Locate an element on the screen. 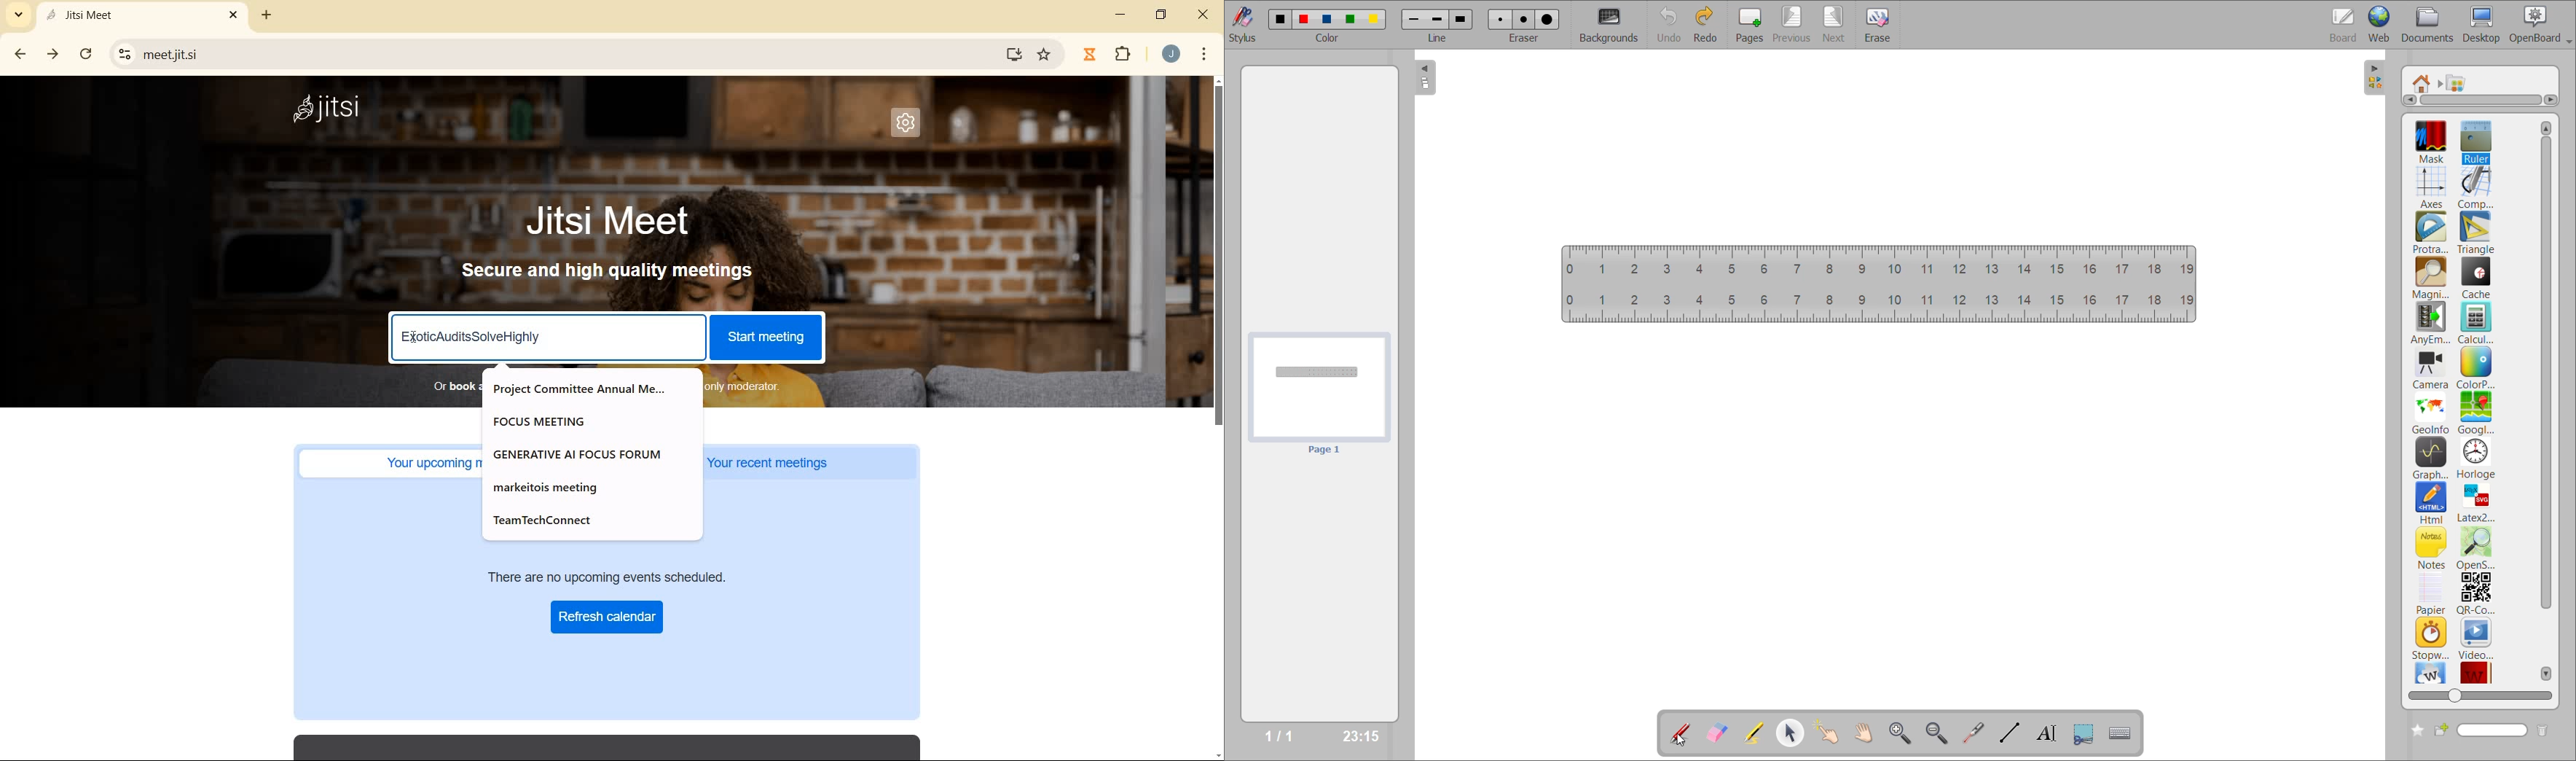  enter meeting title is located at coordinates (548, 339).